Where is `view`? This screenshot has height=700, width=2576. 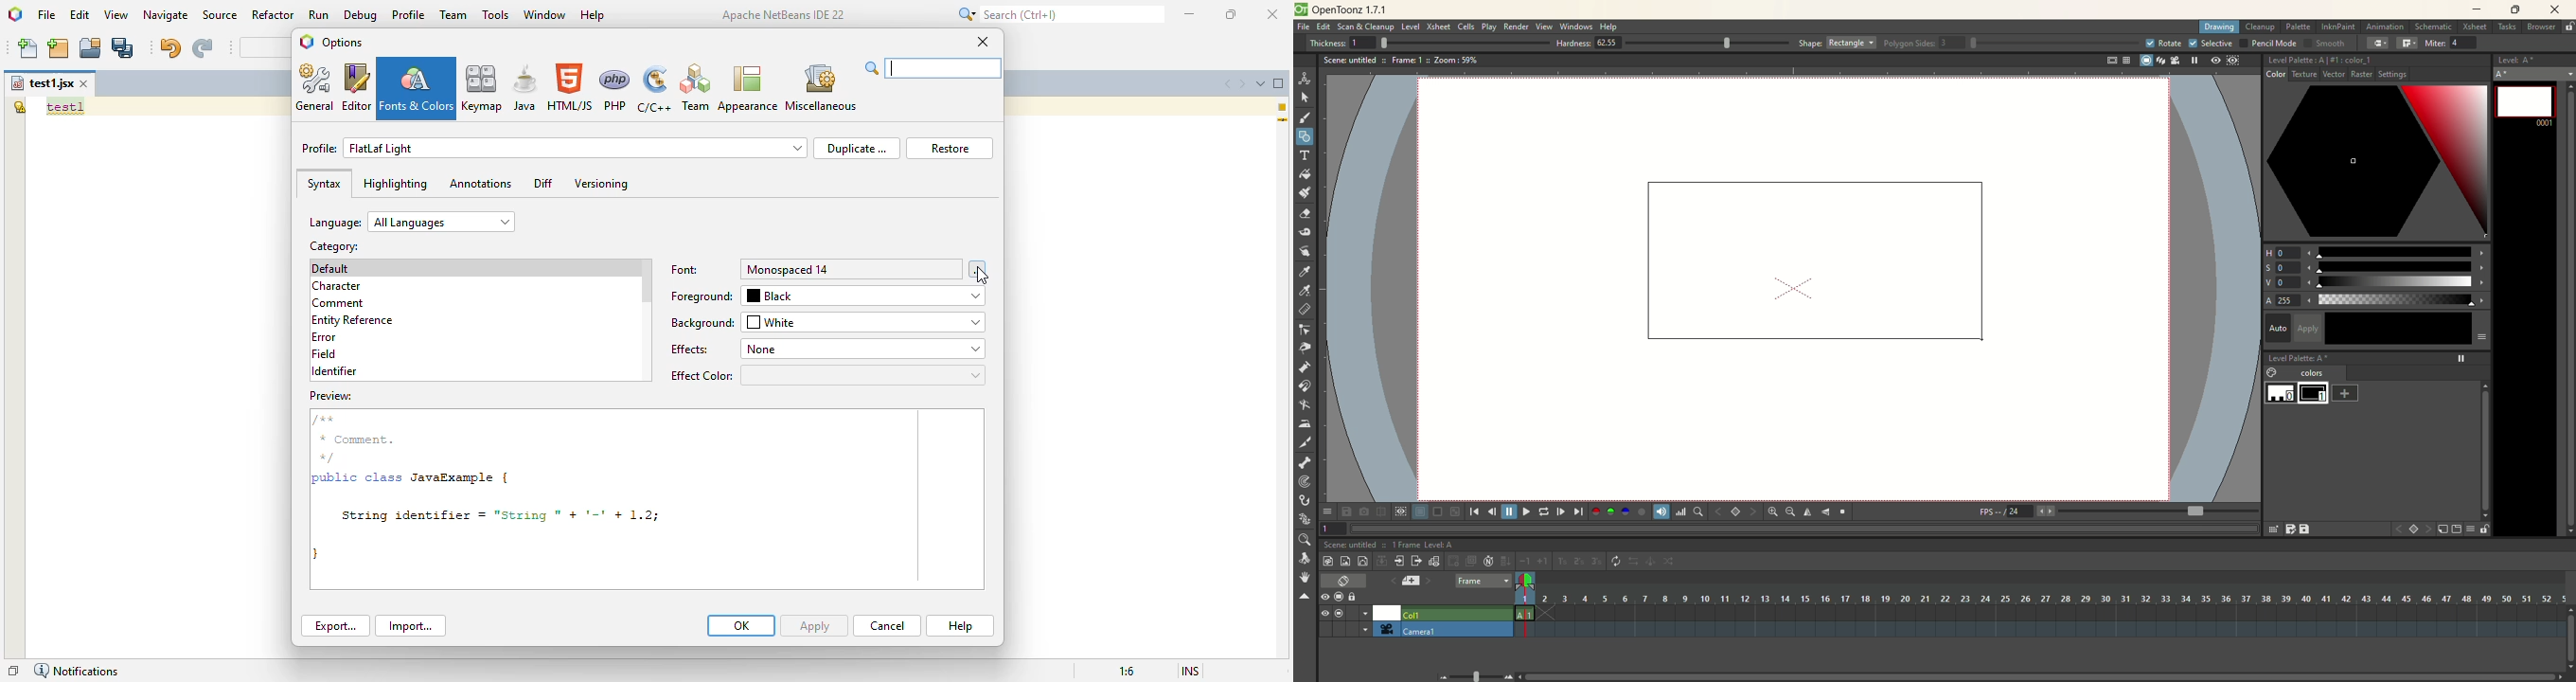 view is located at coordinates (1322, 613).